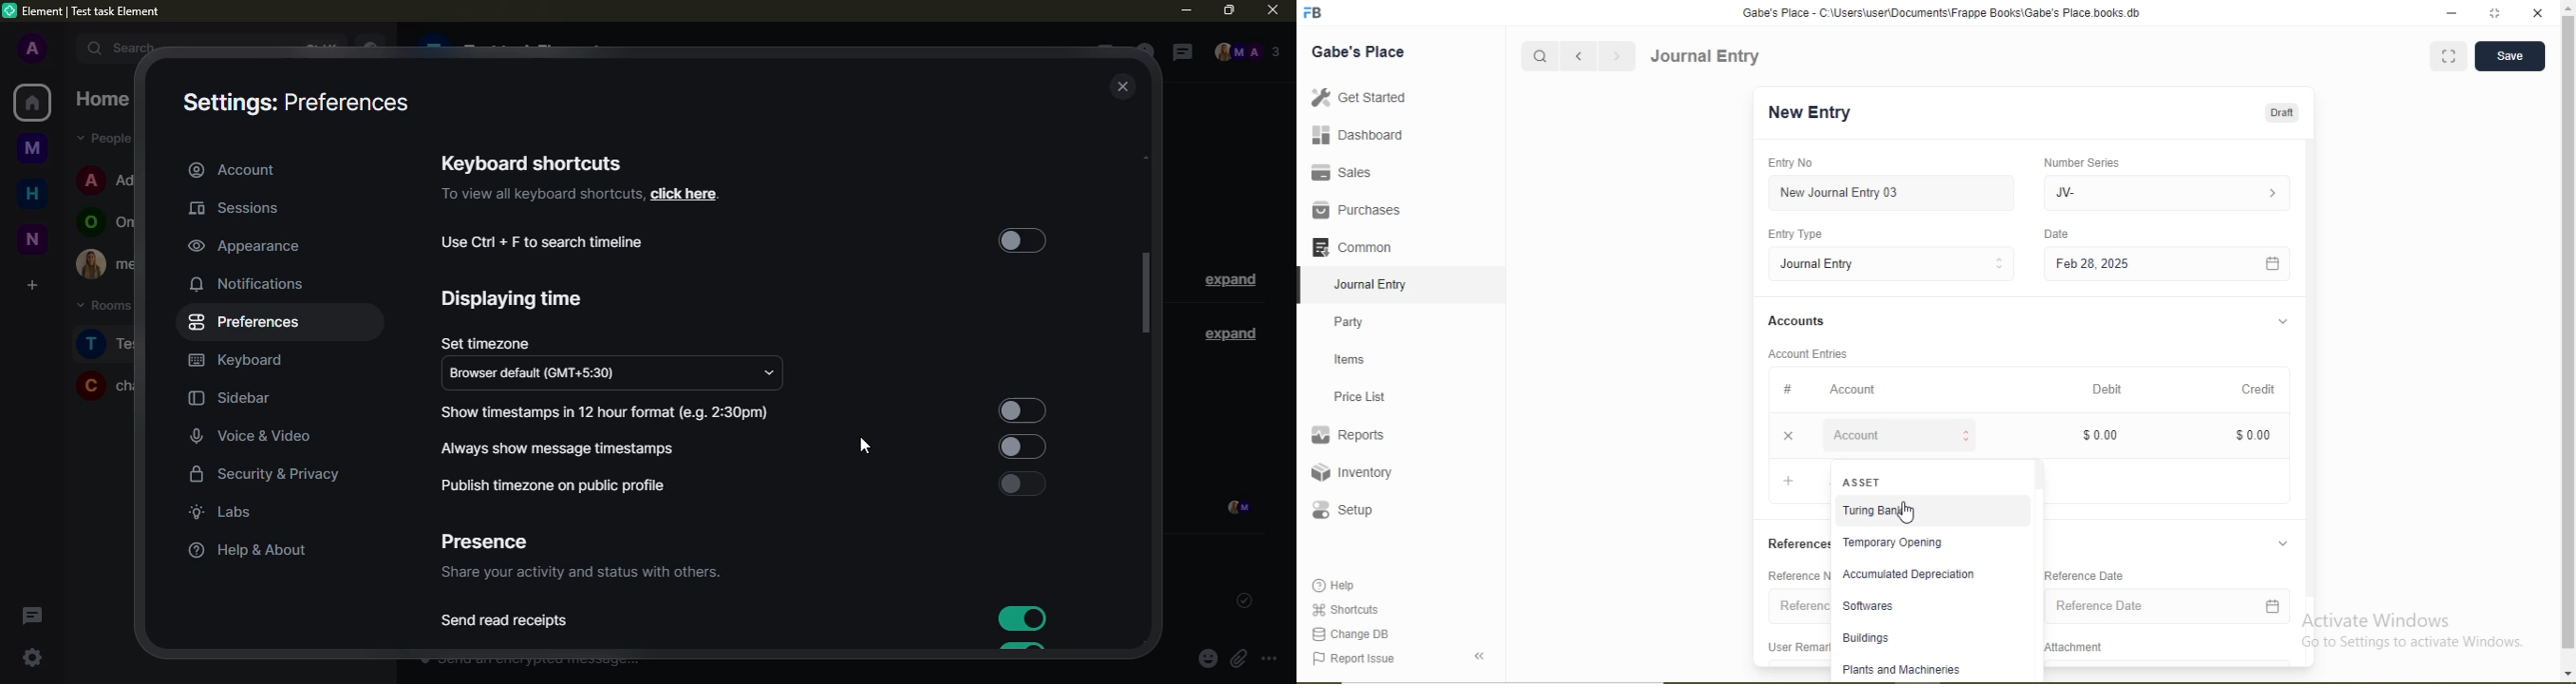  Describe the element at coordinates (1798, 234) in the screenshot. I see `Entry Type` at that location.